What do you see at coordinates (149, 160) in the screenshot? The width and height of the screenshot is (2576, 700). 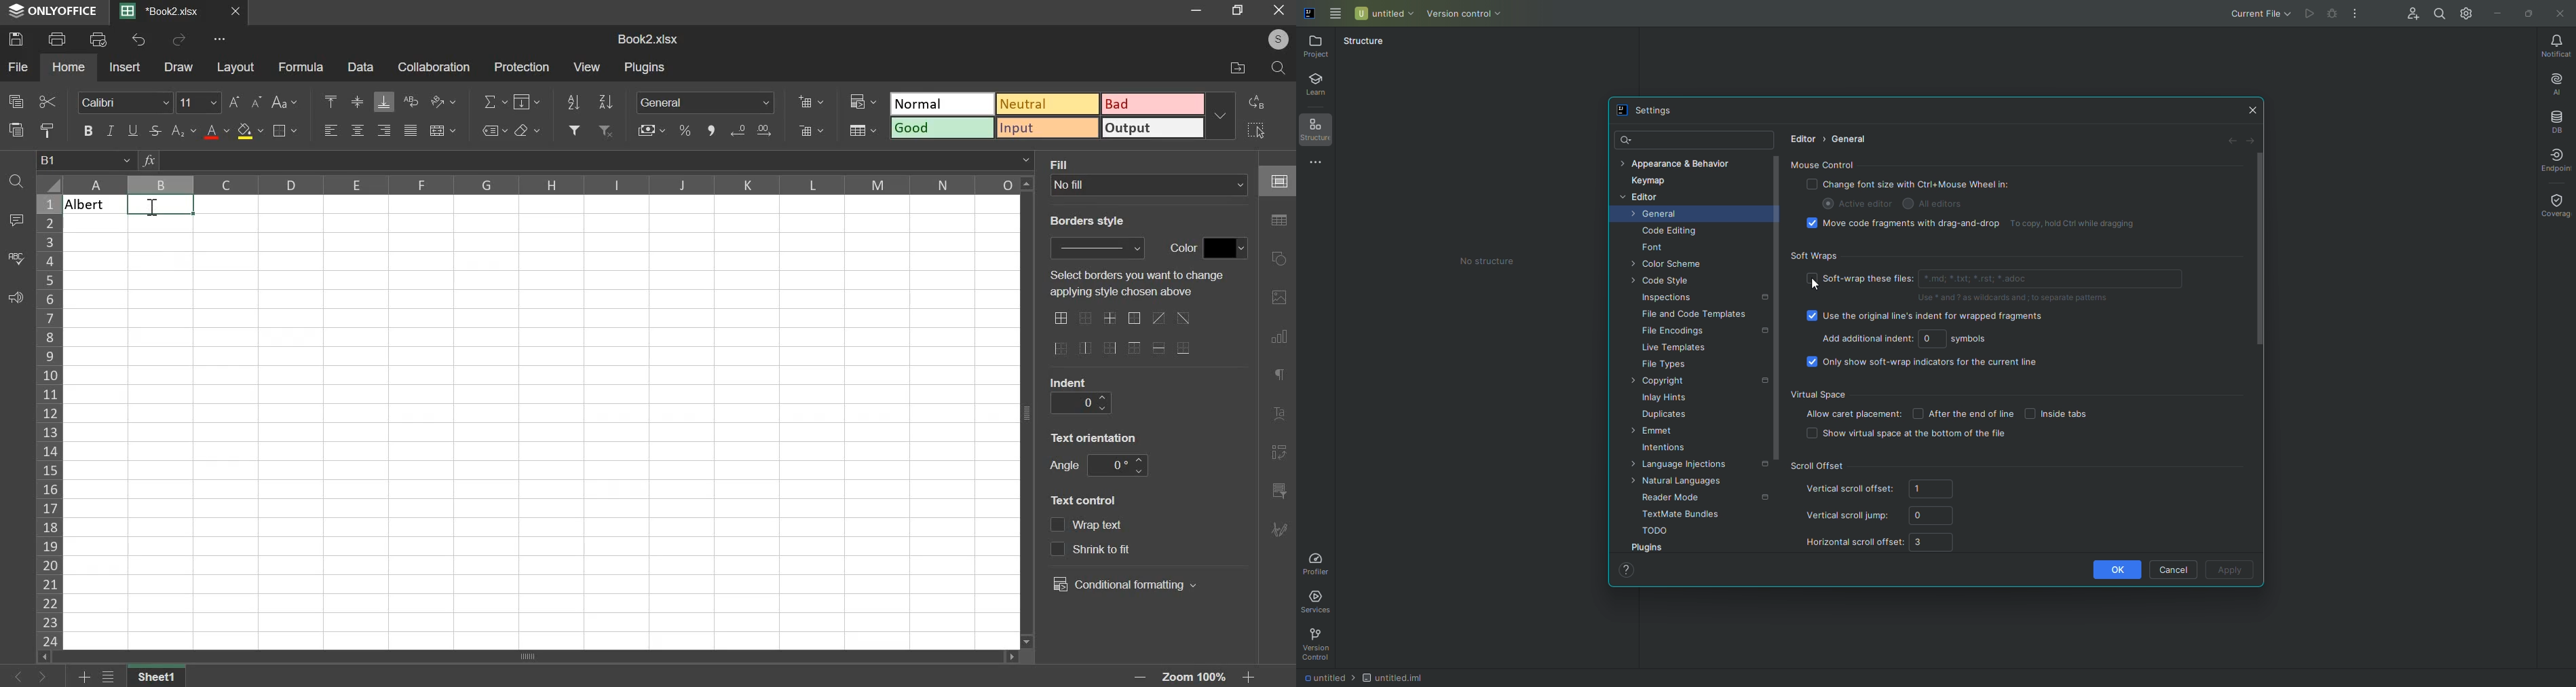 I see `function` at bounding box center [149, 160].